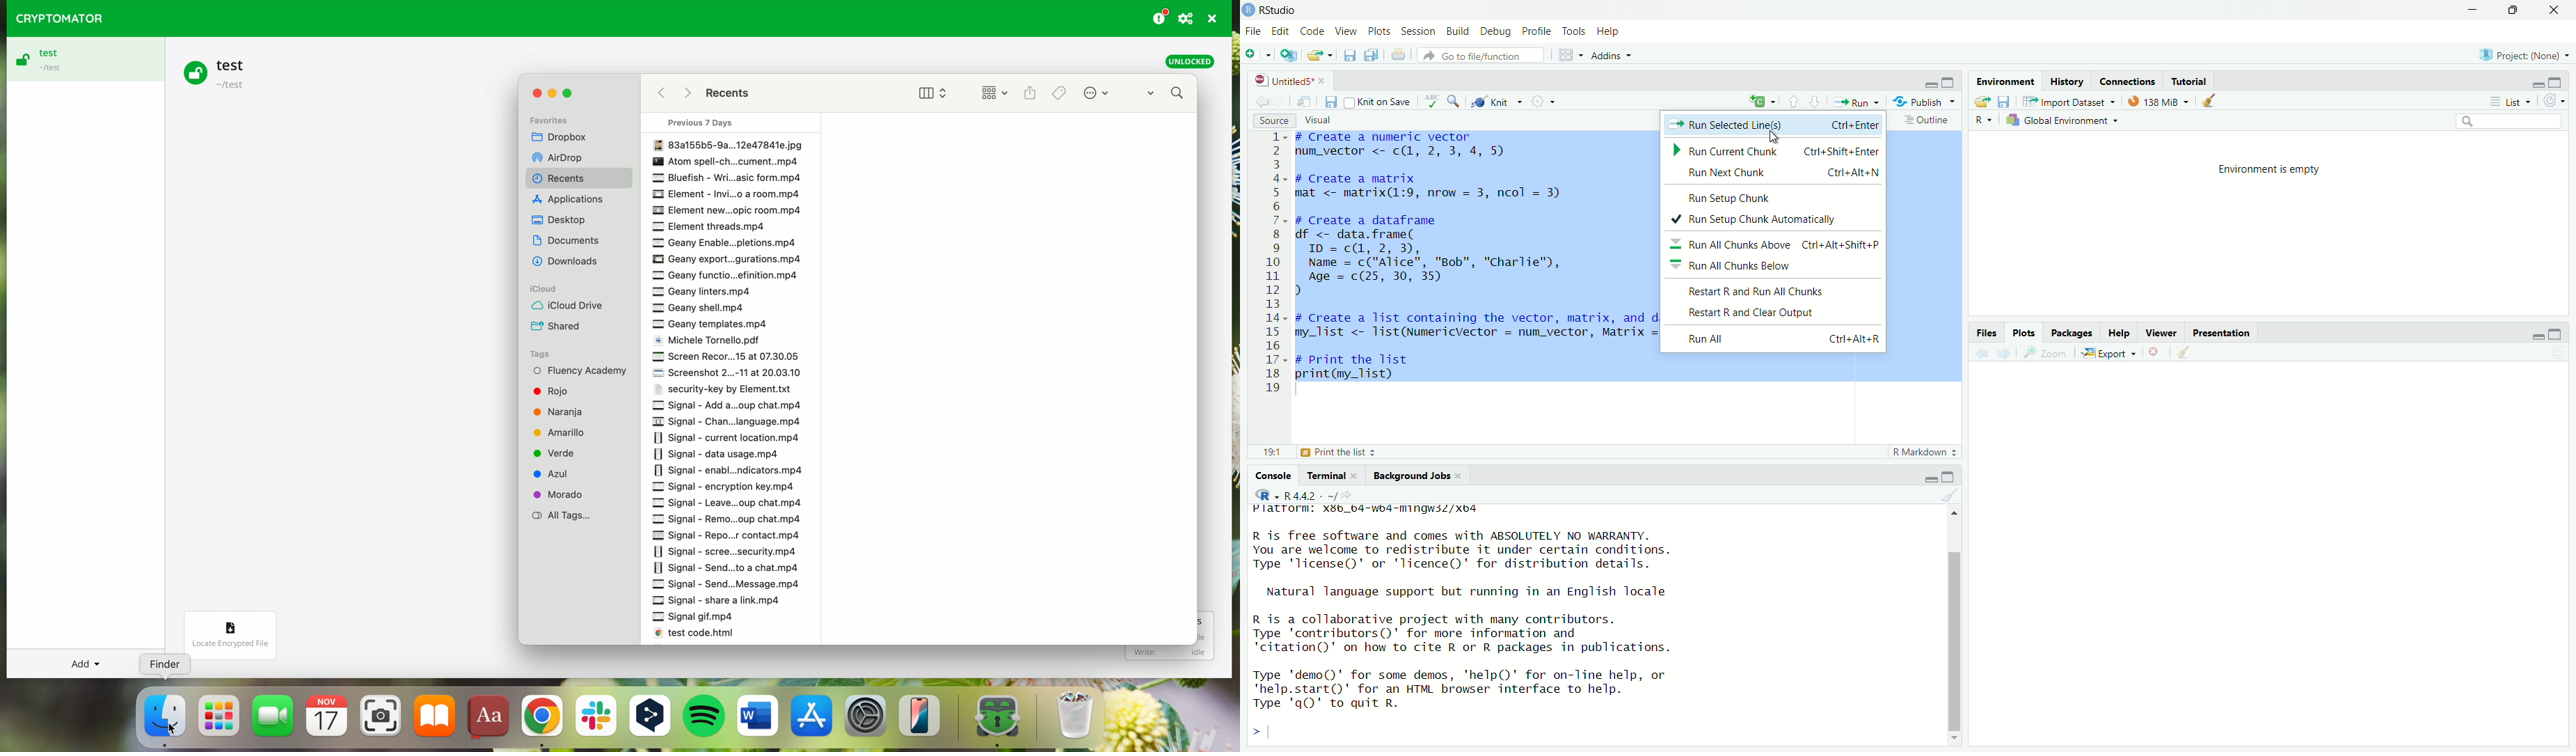 This screenshot has height=756, width=2576. What do you see at coordinates (2560, 331) in the screenshot?
I see `maximise` at bounding box center [2560, 331].